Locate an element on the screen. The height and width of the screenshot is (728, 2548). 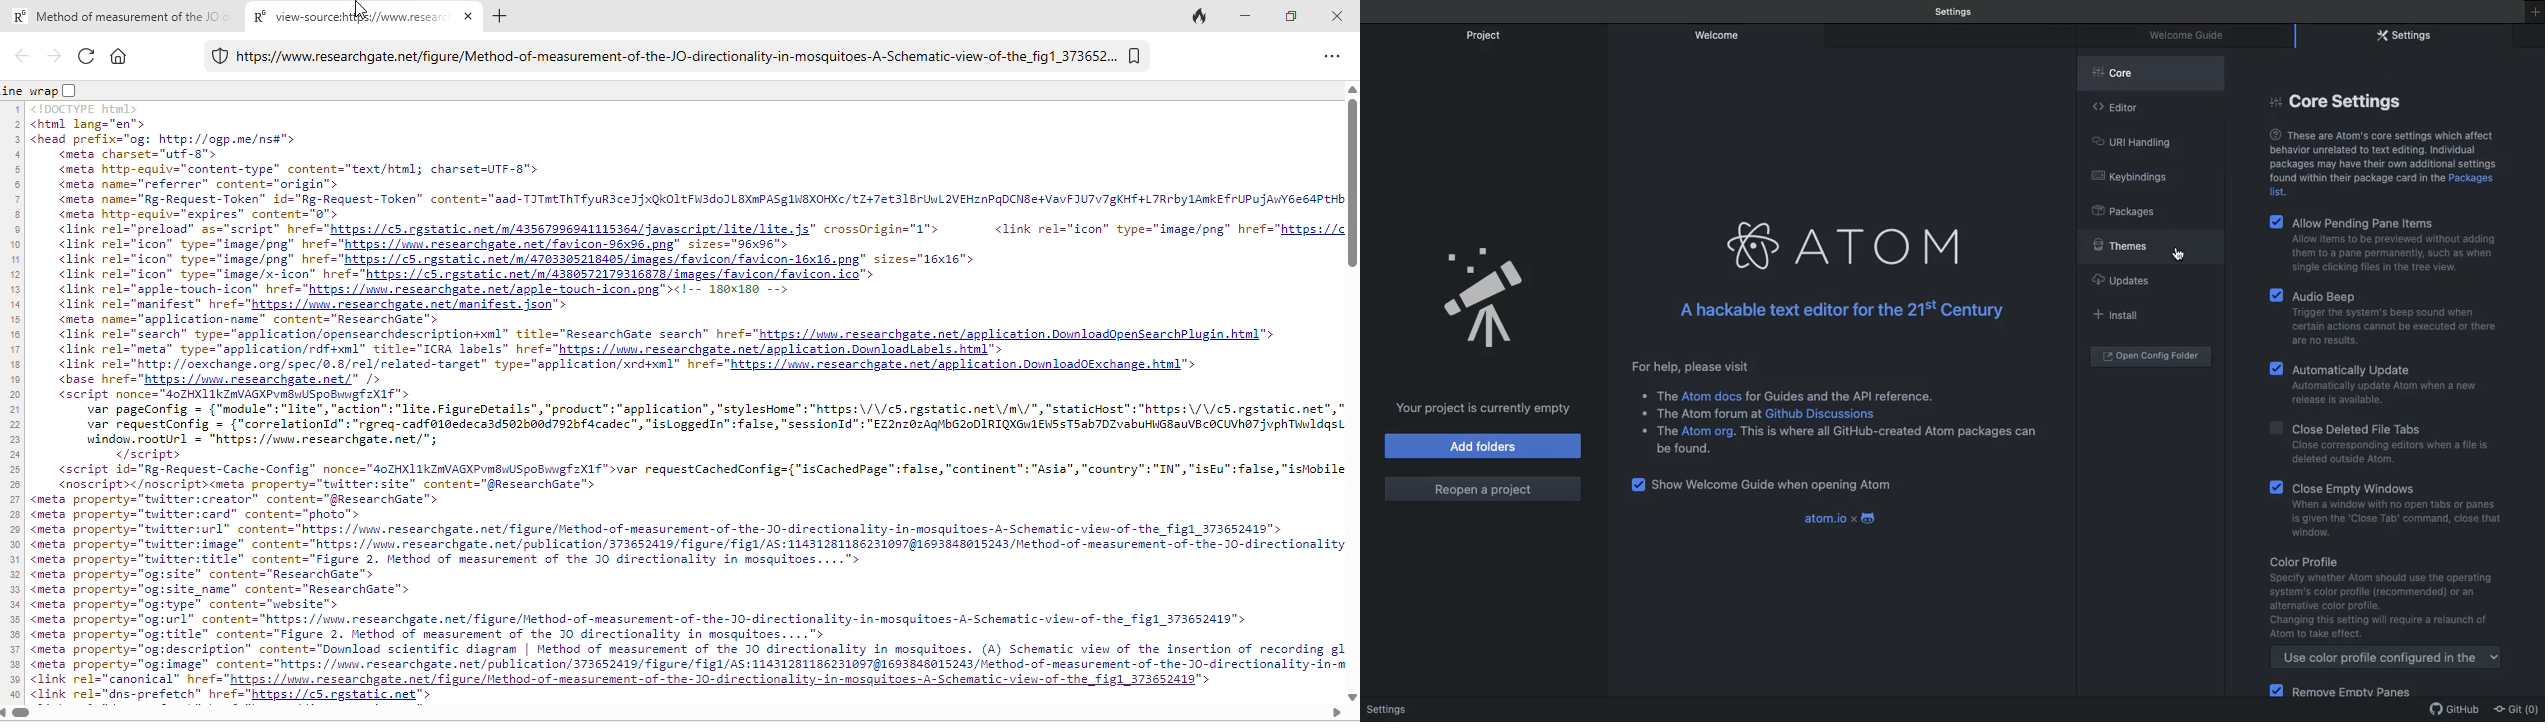
Settings is located at coordinates (2408, 37).